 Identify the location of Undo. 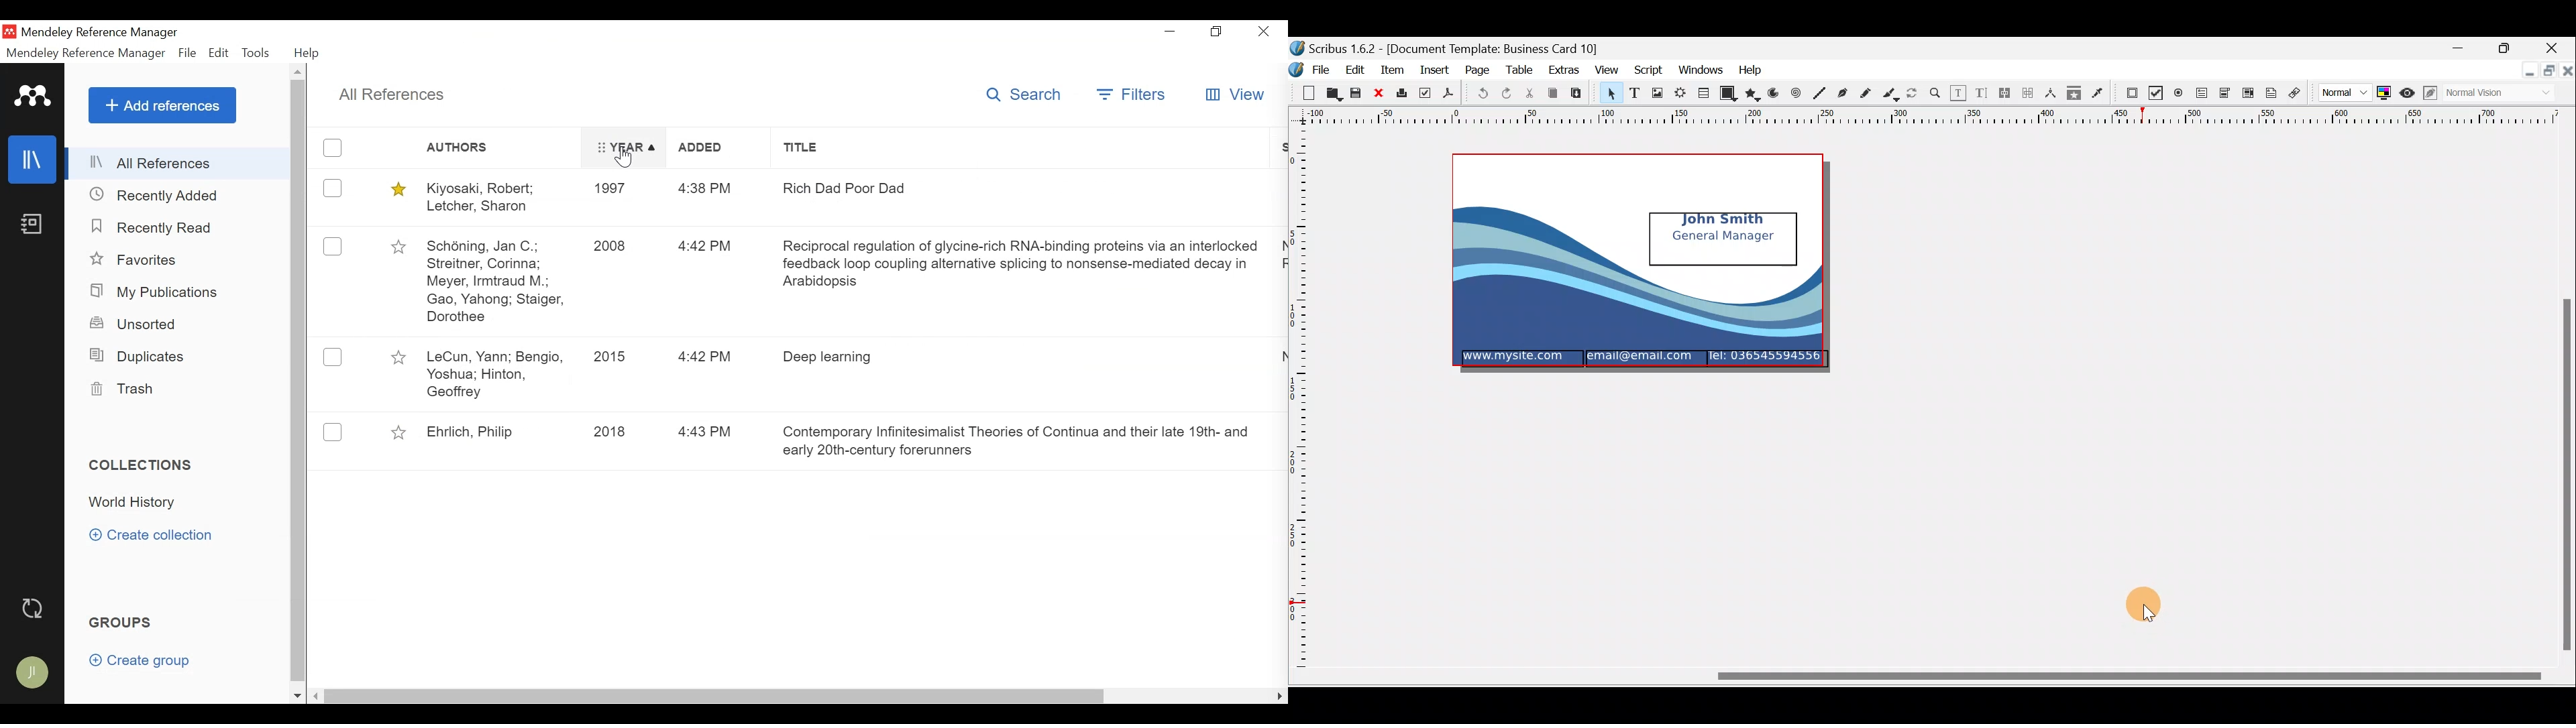
(1483, 94).